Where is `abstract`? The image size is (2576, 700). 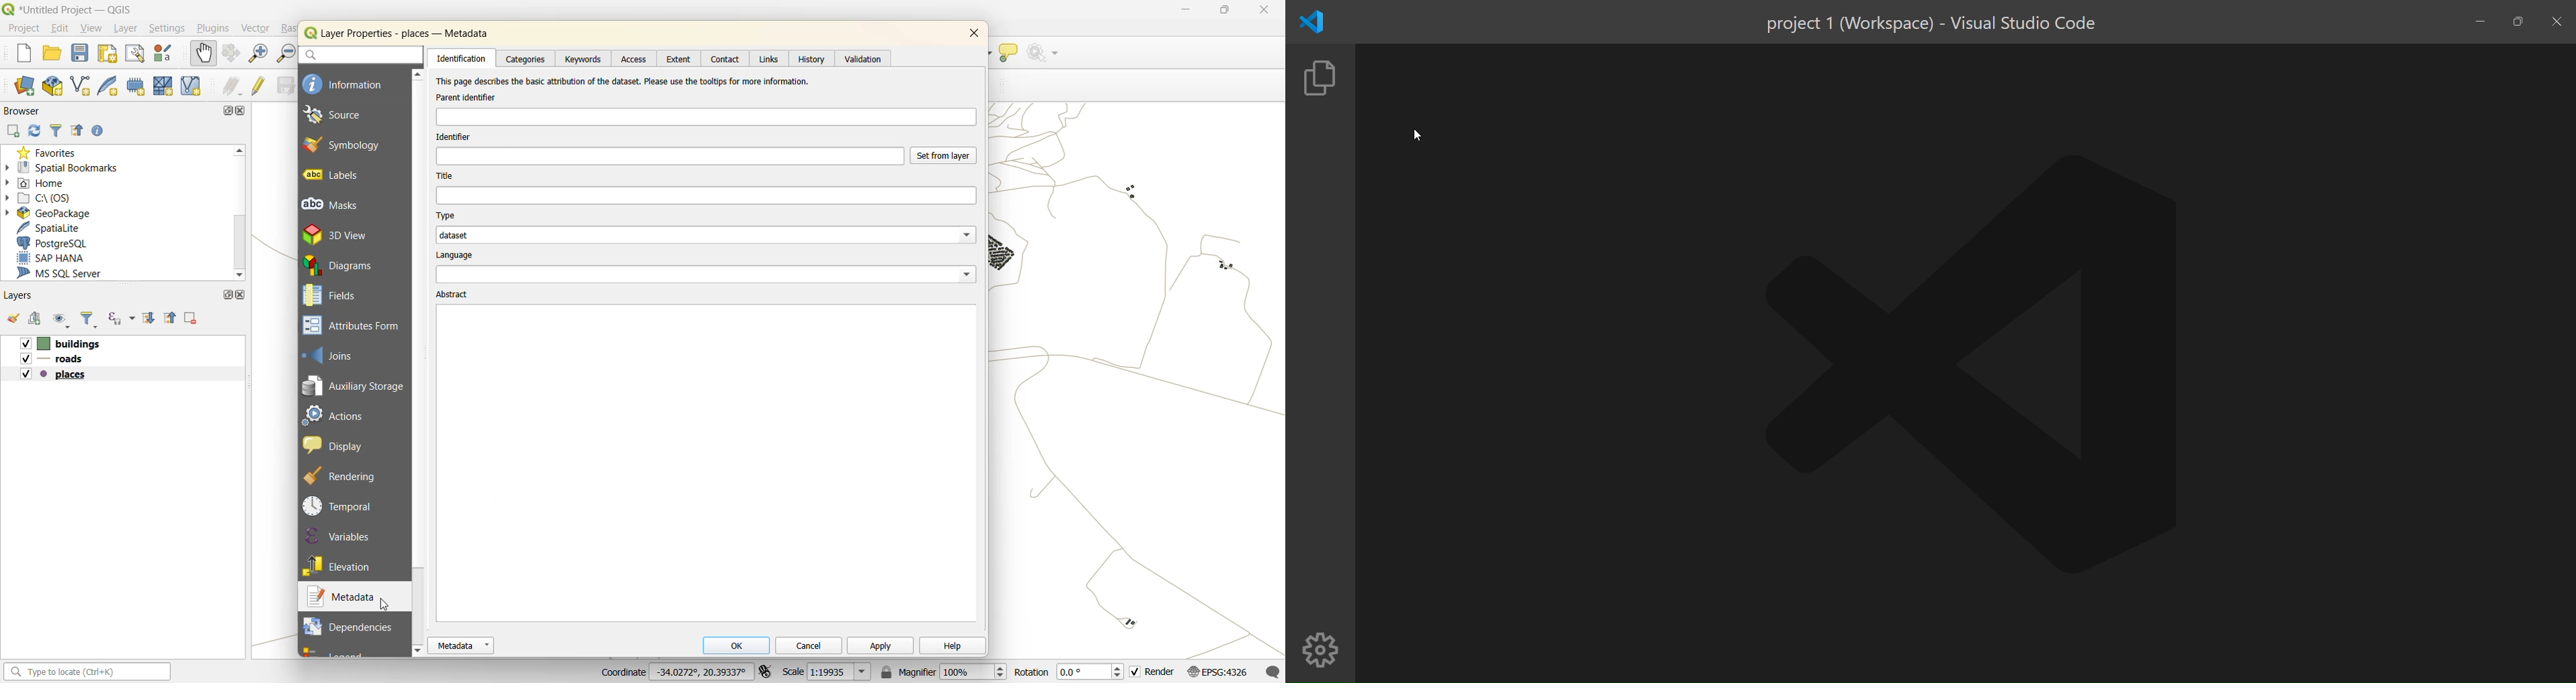 abstract is located at coordinates (457, 295).